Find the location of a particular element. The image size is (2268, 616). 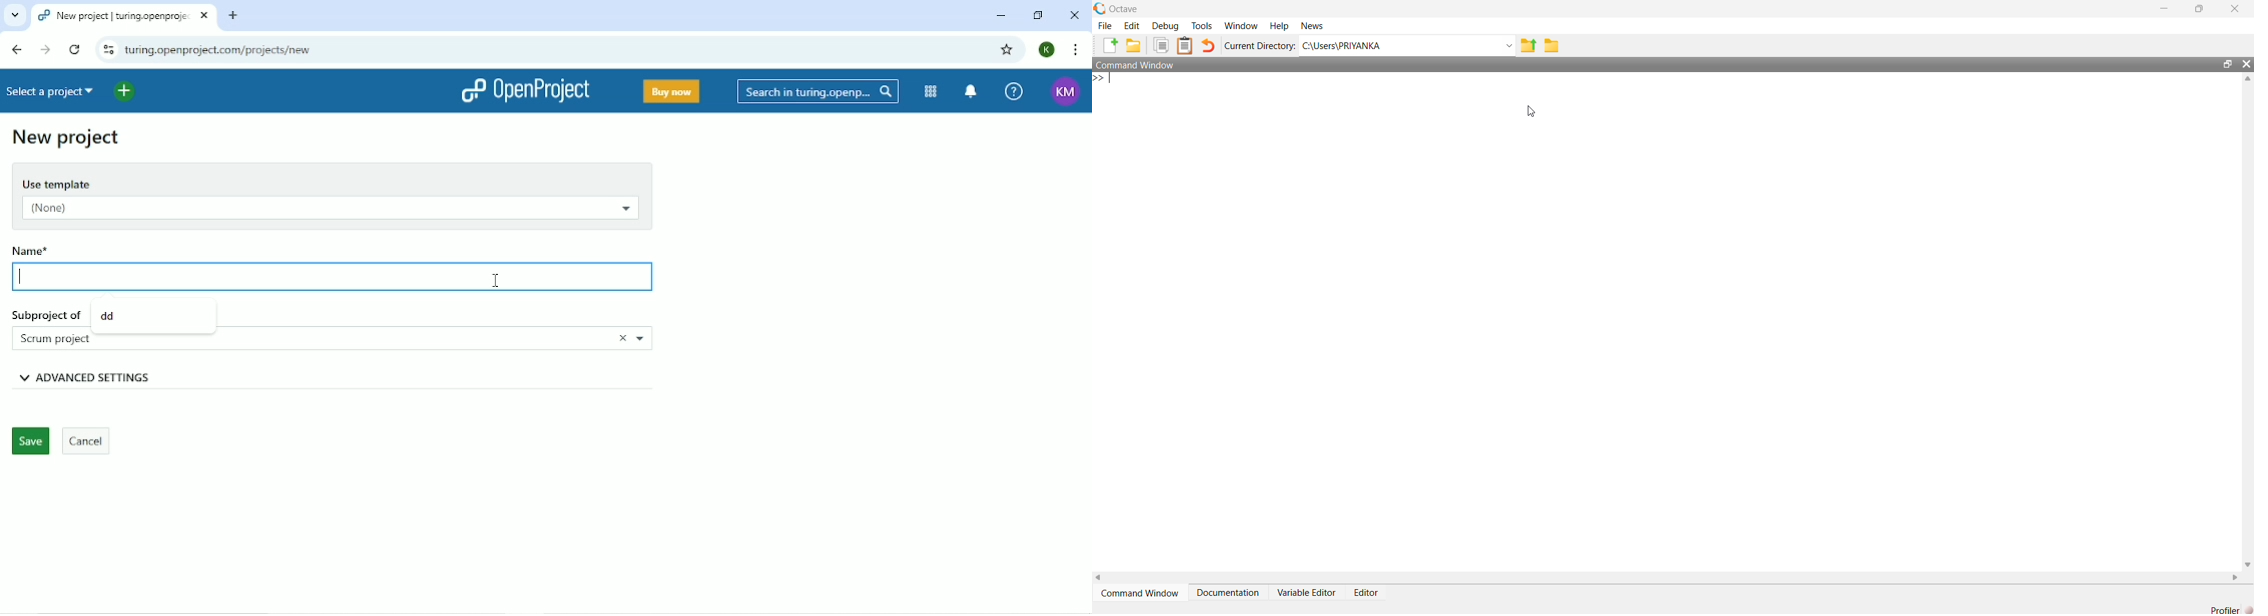

Paste is located at coordinates (1186, 45).